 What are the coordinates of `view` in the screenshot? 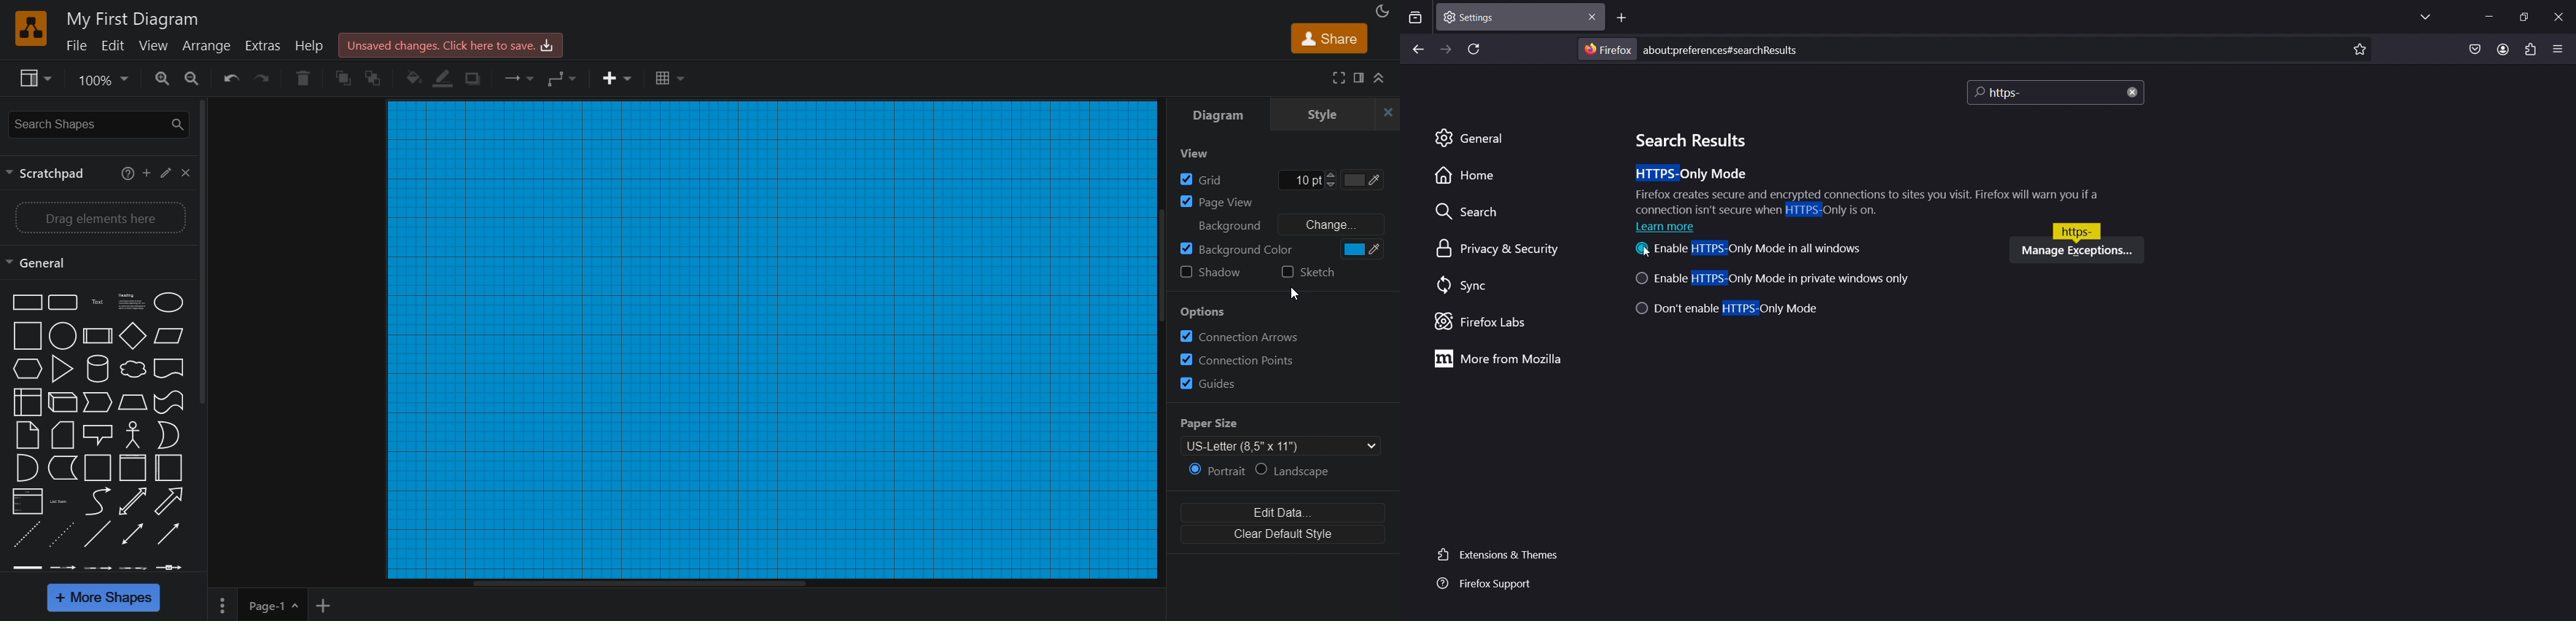 It's located at (1196, 155).